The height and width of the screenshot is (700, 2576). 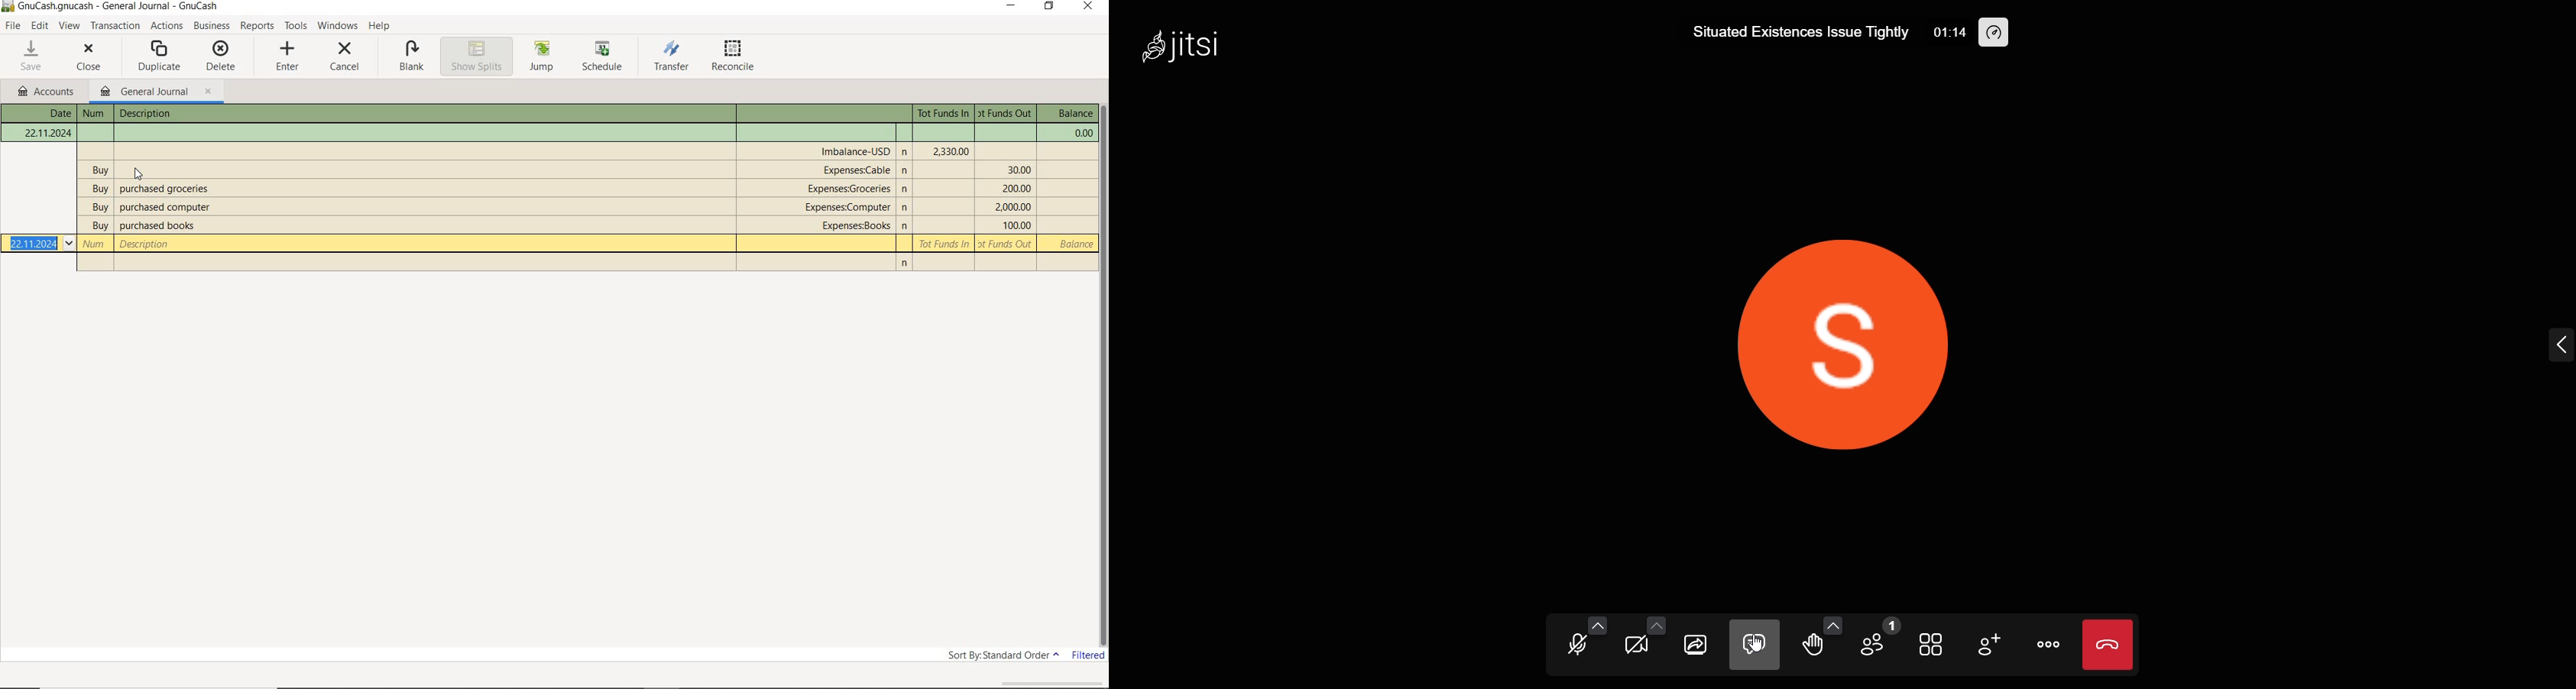 I want to click on Jitsi, so click(x=1192, y=41).